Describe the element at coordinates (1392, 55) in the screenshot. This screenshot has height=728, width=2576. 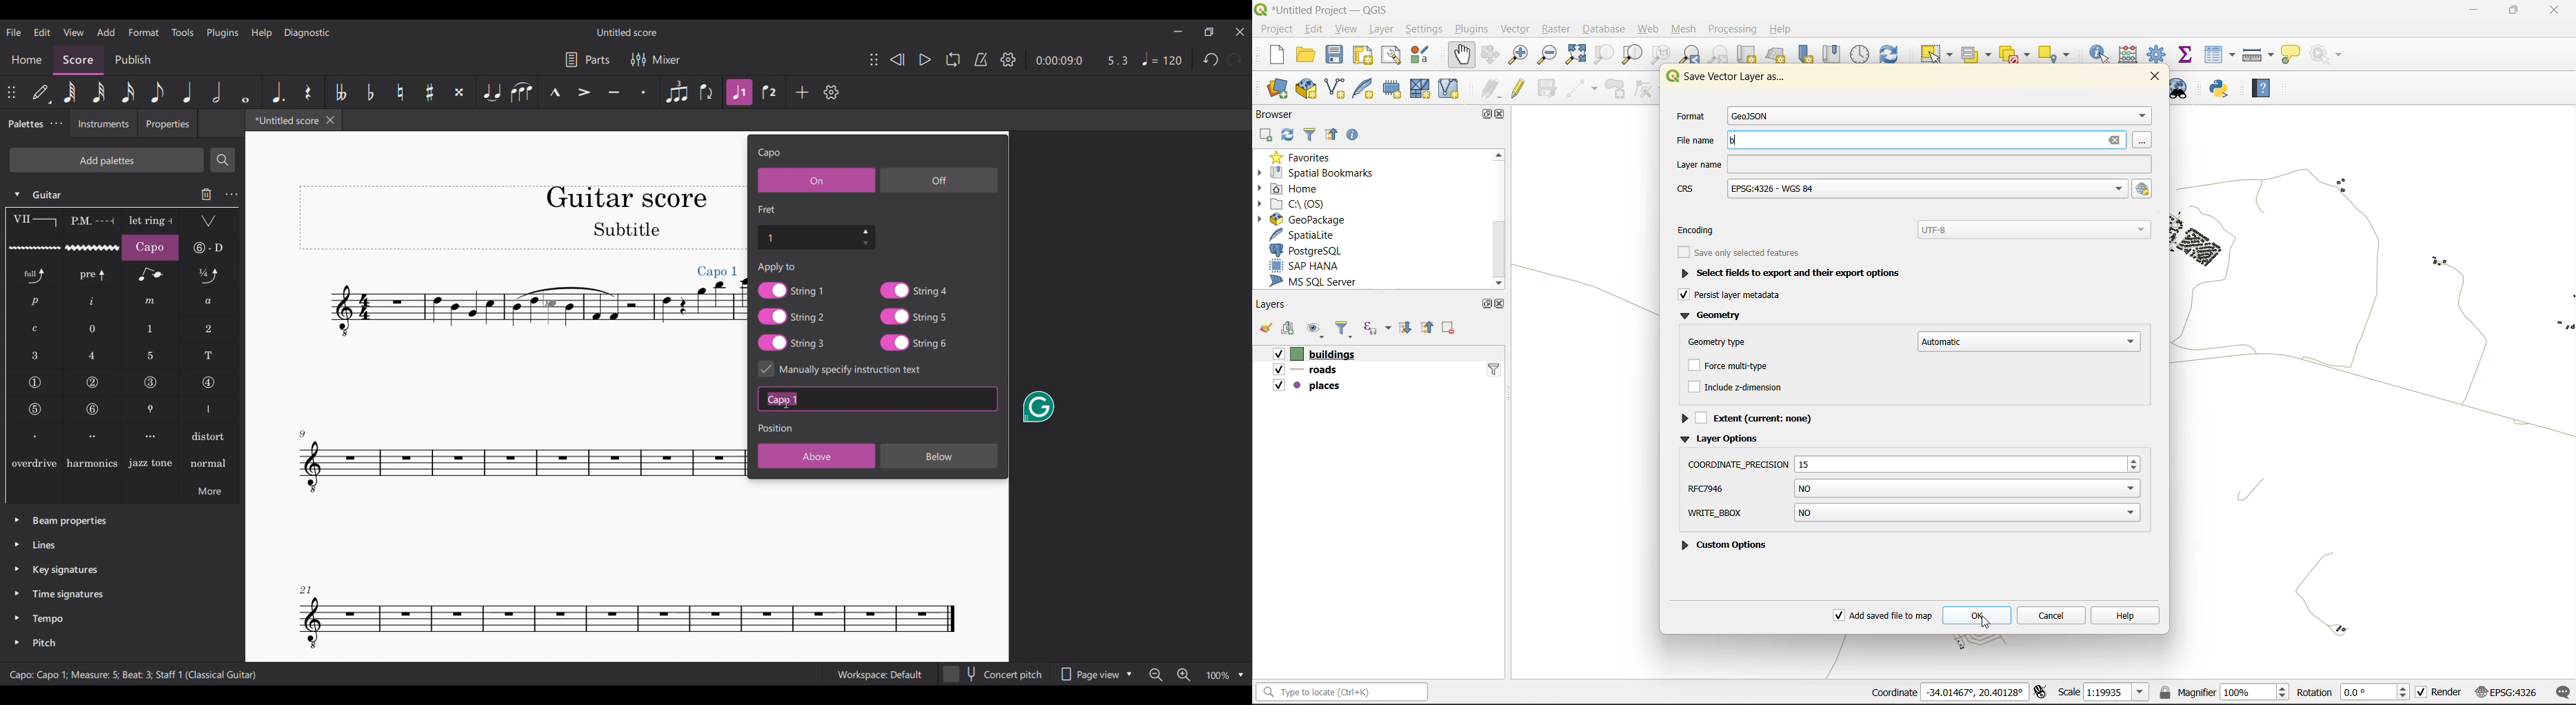
I see `show layout` at that location.